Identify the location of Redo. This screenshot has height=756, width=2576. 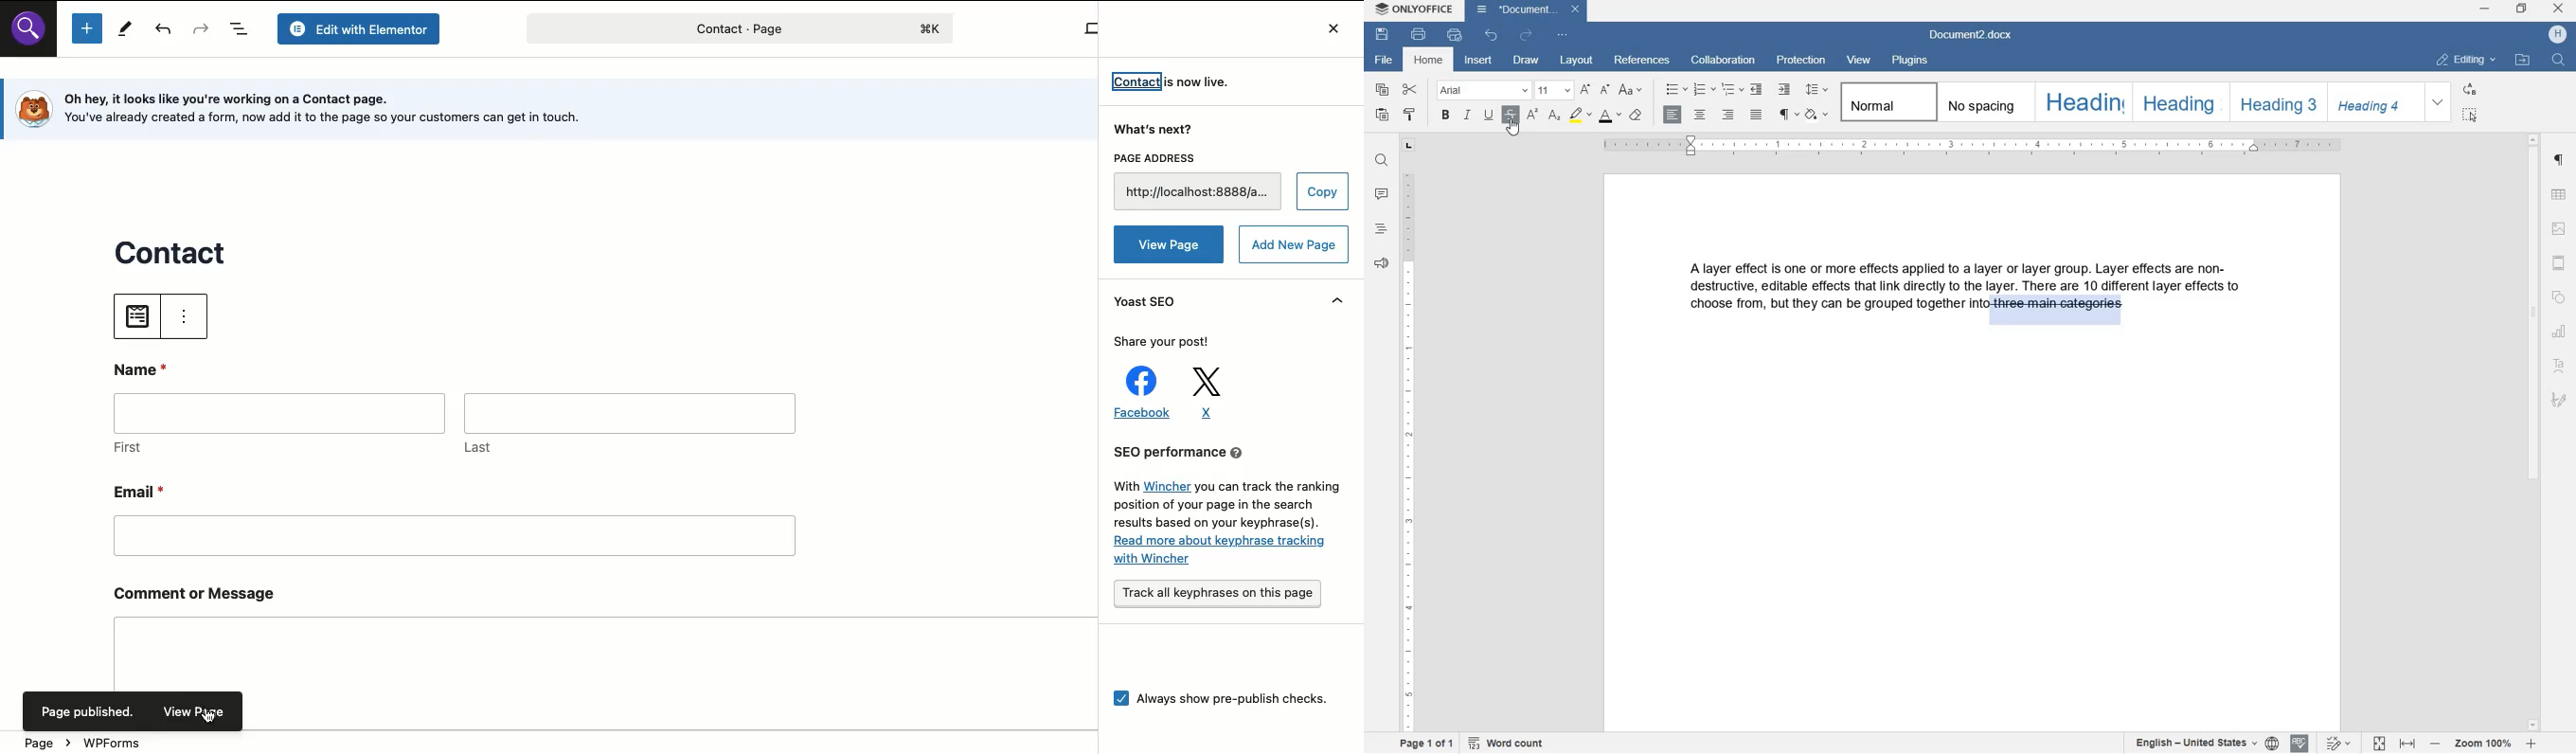
(202, 30).